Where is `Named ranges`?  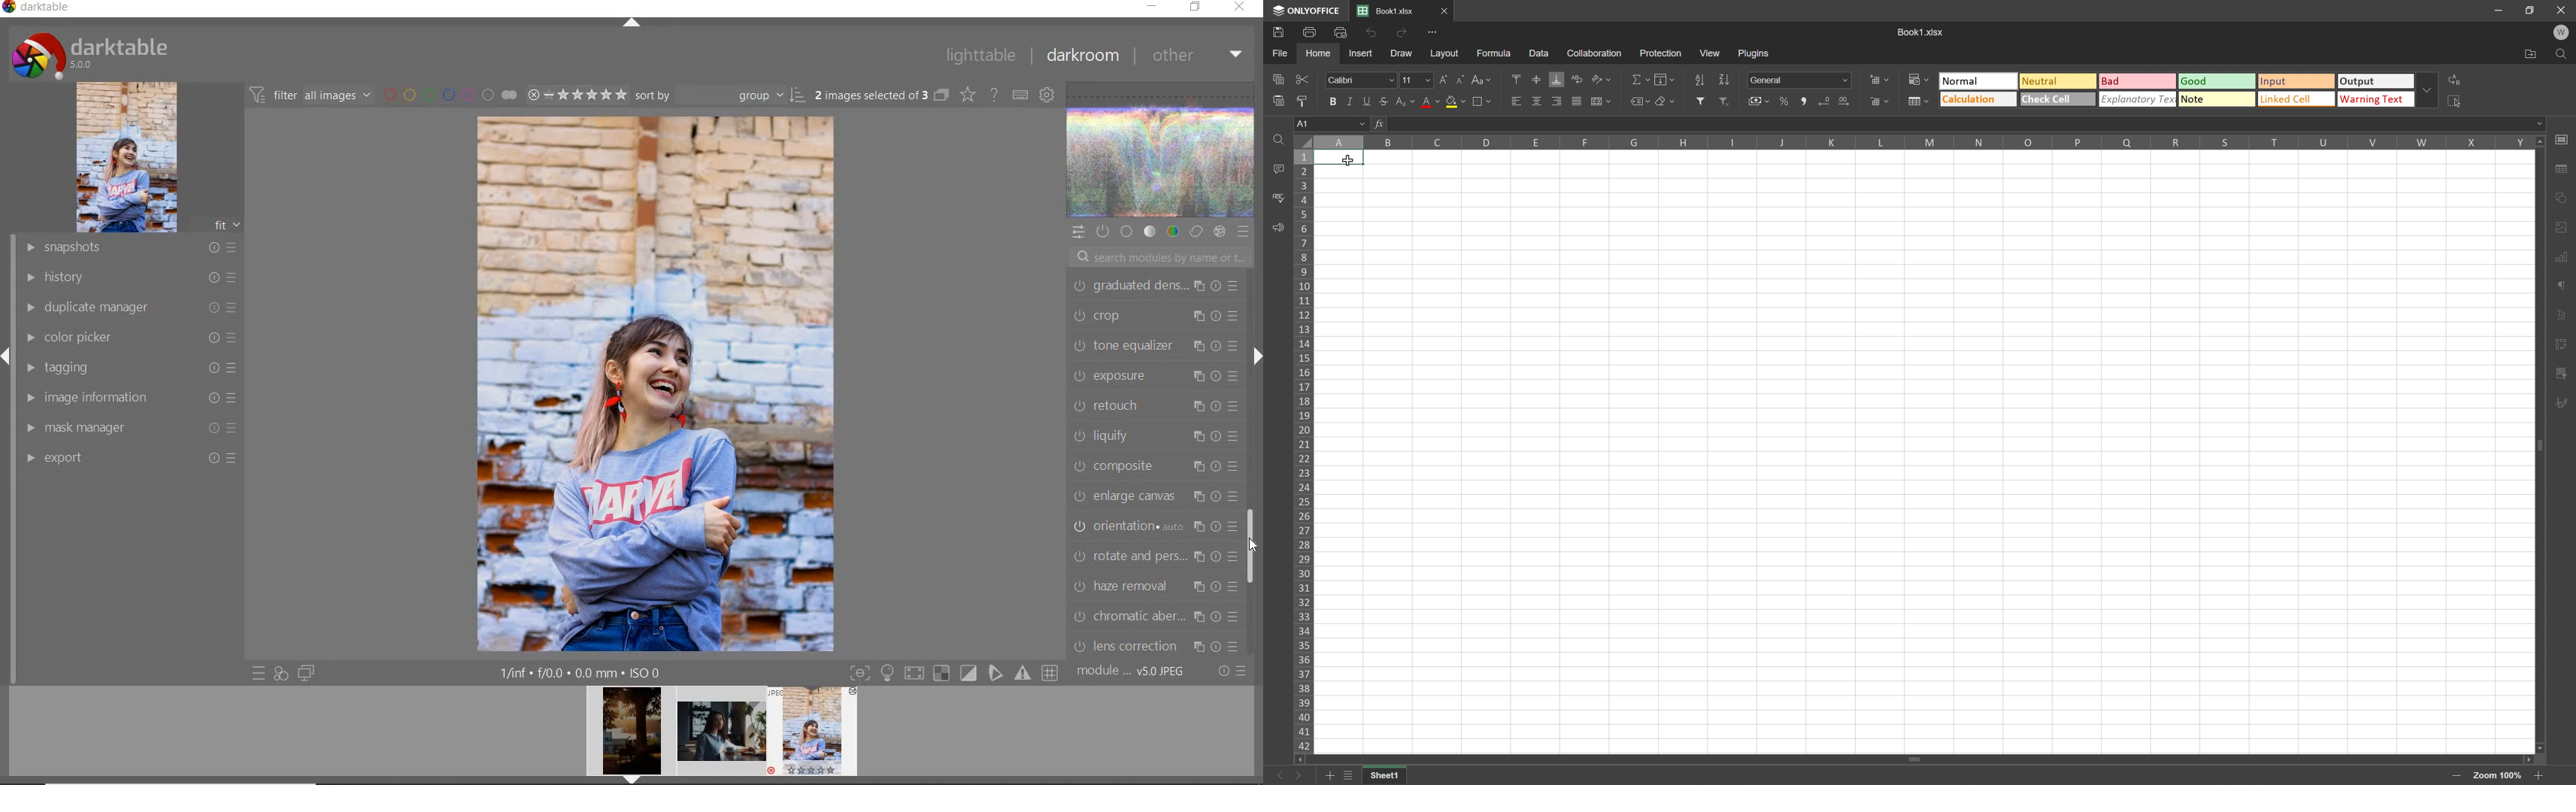 Named ranges is located at coordinates (1639, 101).